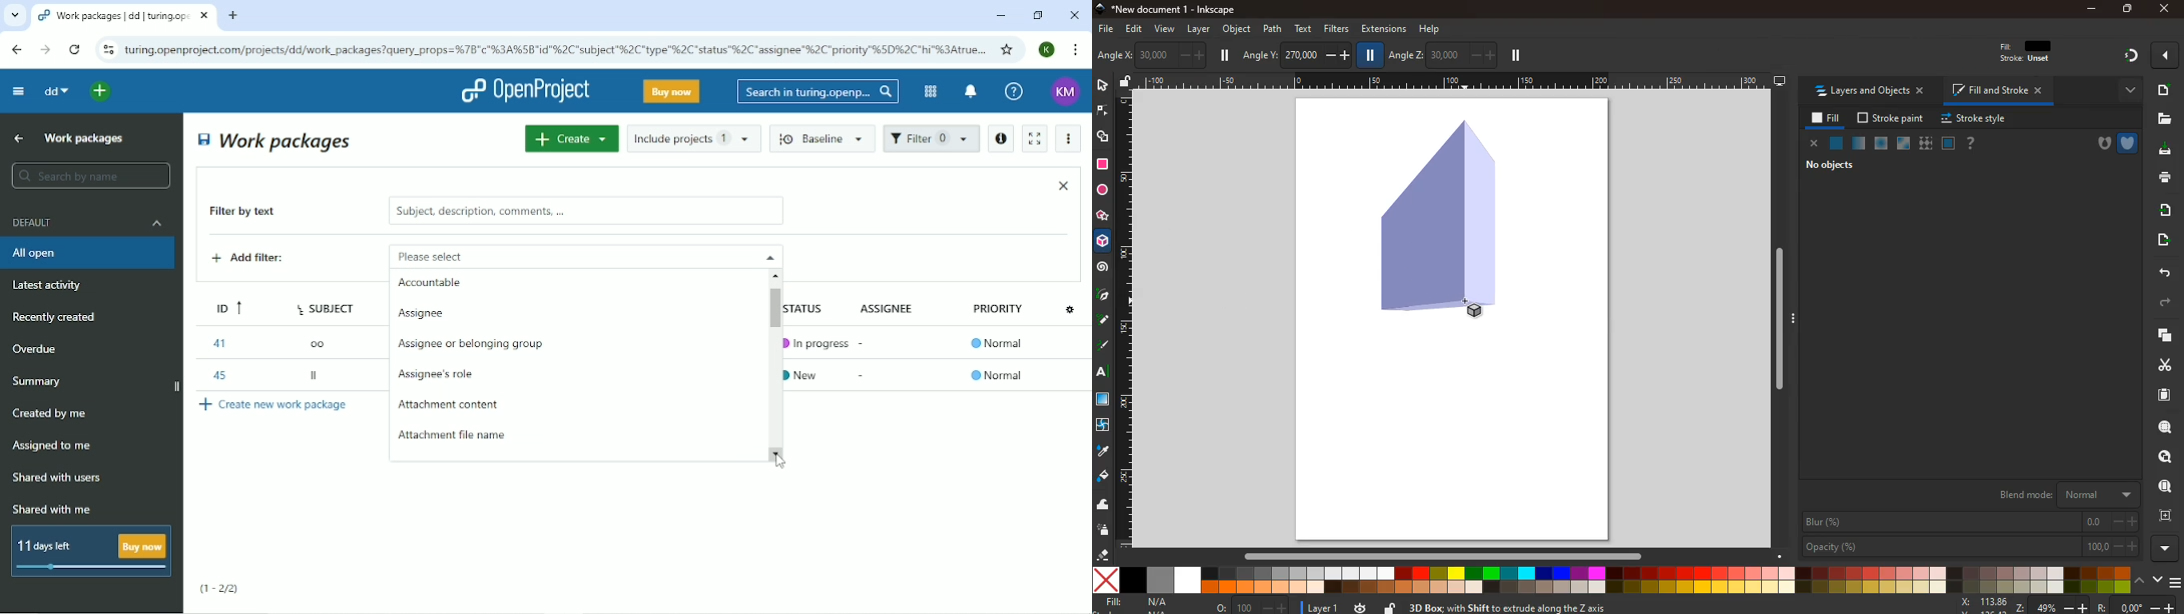 The image size is (2184, 616). Describe the element at coordinates (585, 211) in the screenshot. I see `subject, description, comments` at that location.